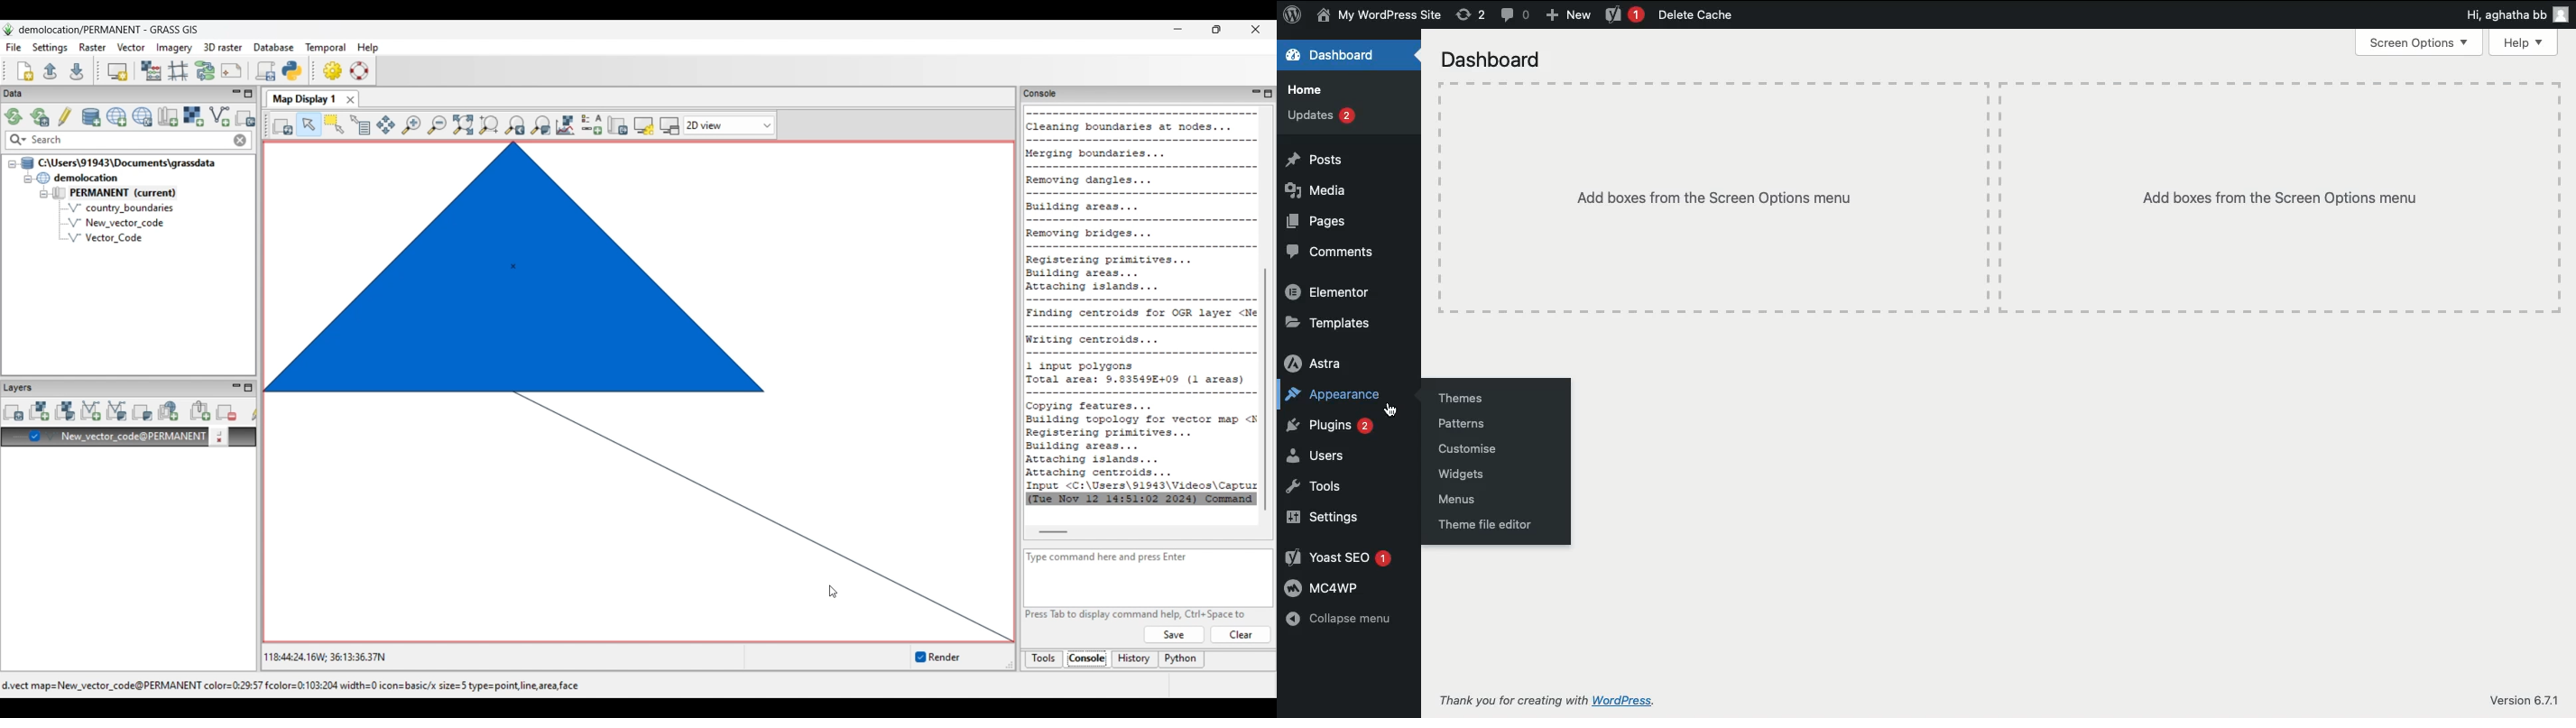 The image size is (2576, 728). Describe the element at coordinates (1296, 19) in the screenshot. I see `logo` at that location.